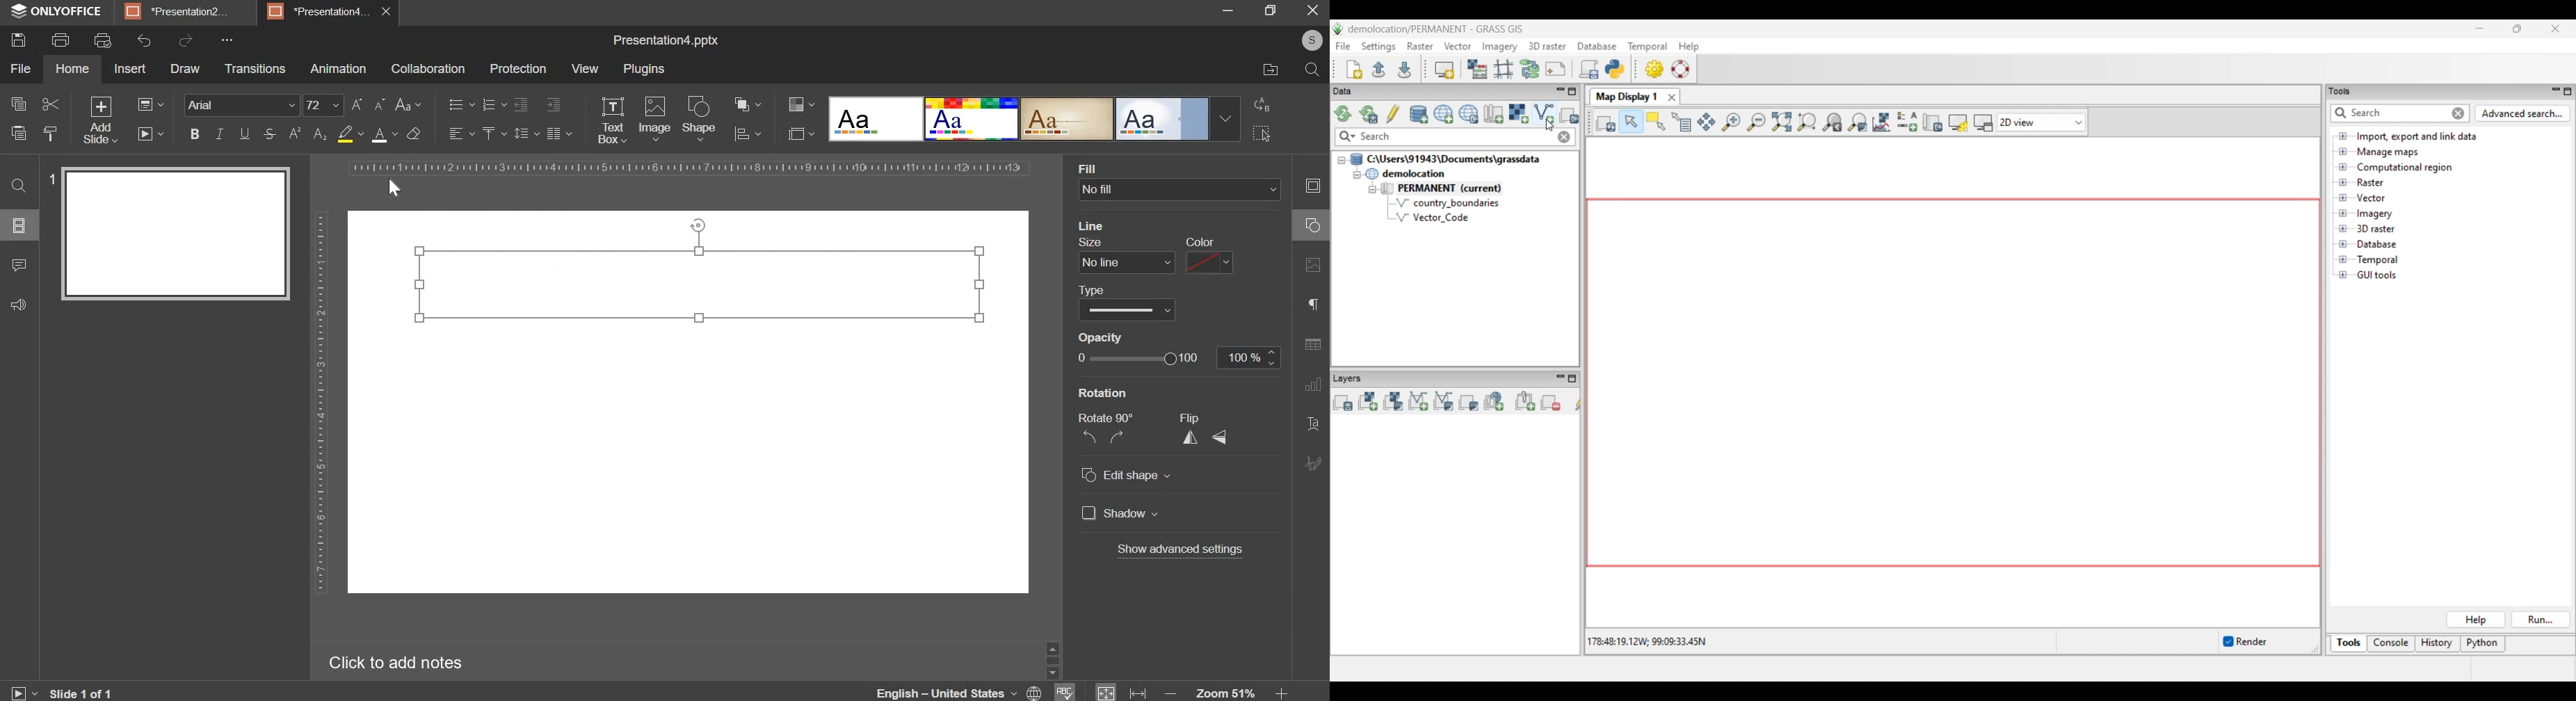 The height and width of the screenshot is (728, 2576). What do you see at coordinates (1194, 418) in the screenshot?
I see `flip` at bounding box center [1194, 418].